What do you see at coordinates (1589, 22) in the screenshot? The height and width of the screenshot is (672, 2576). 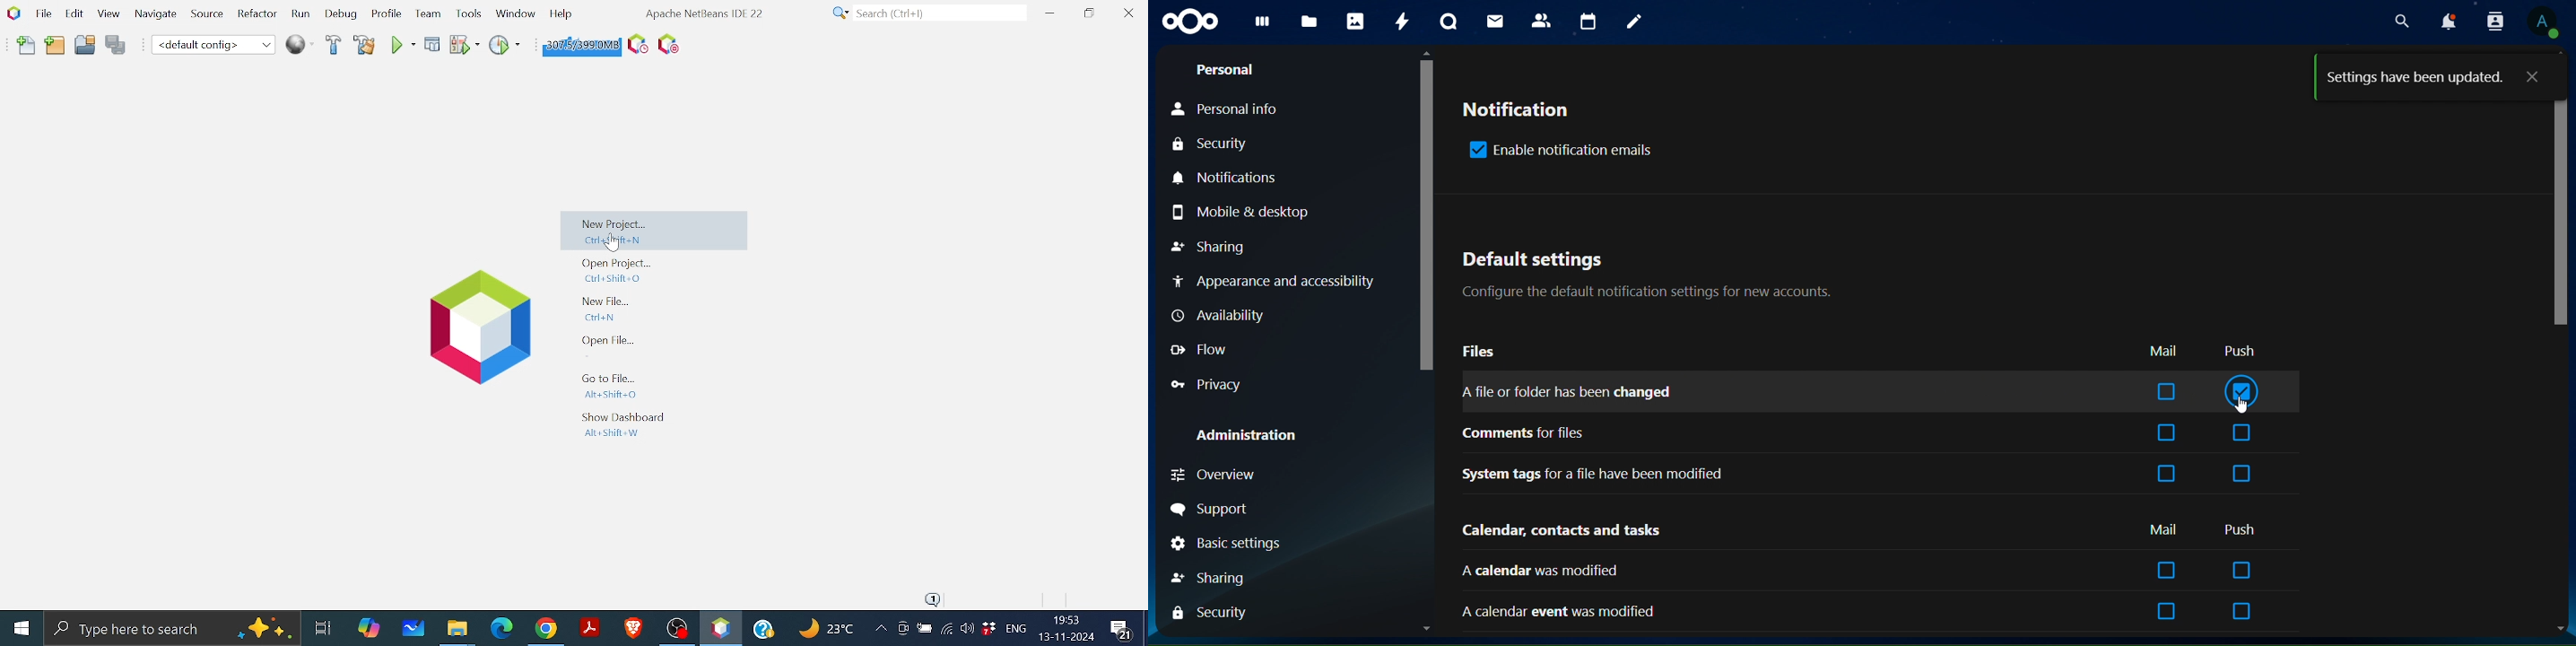 I see `calendar` at bounding box center [1589, 22].